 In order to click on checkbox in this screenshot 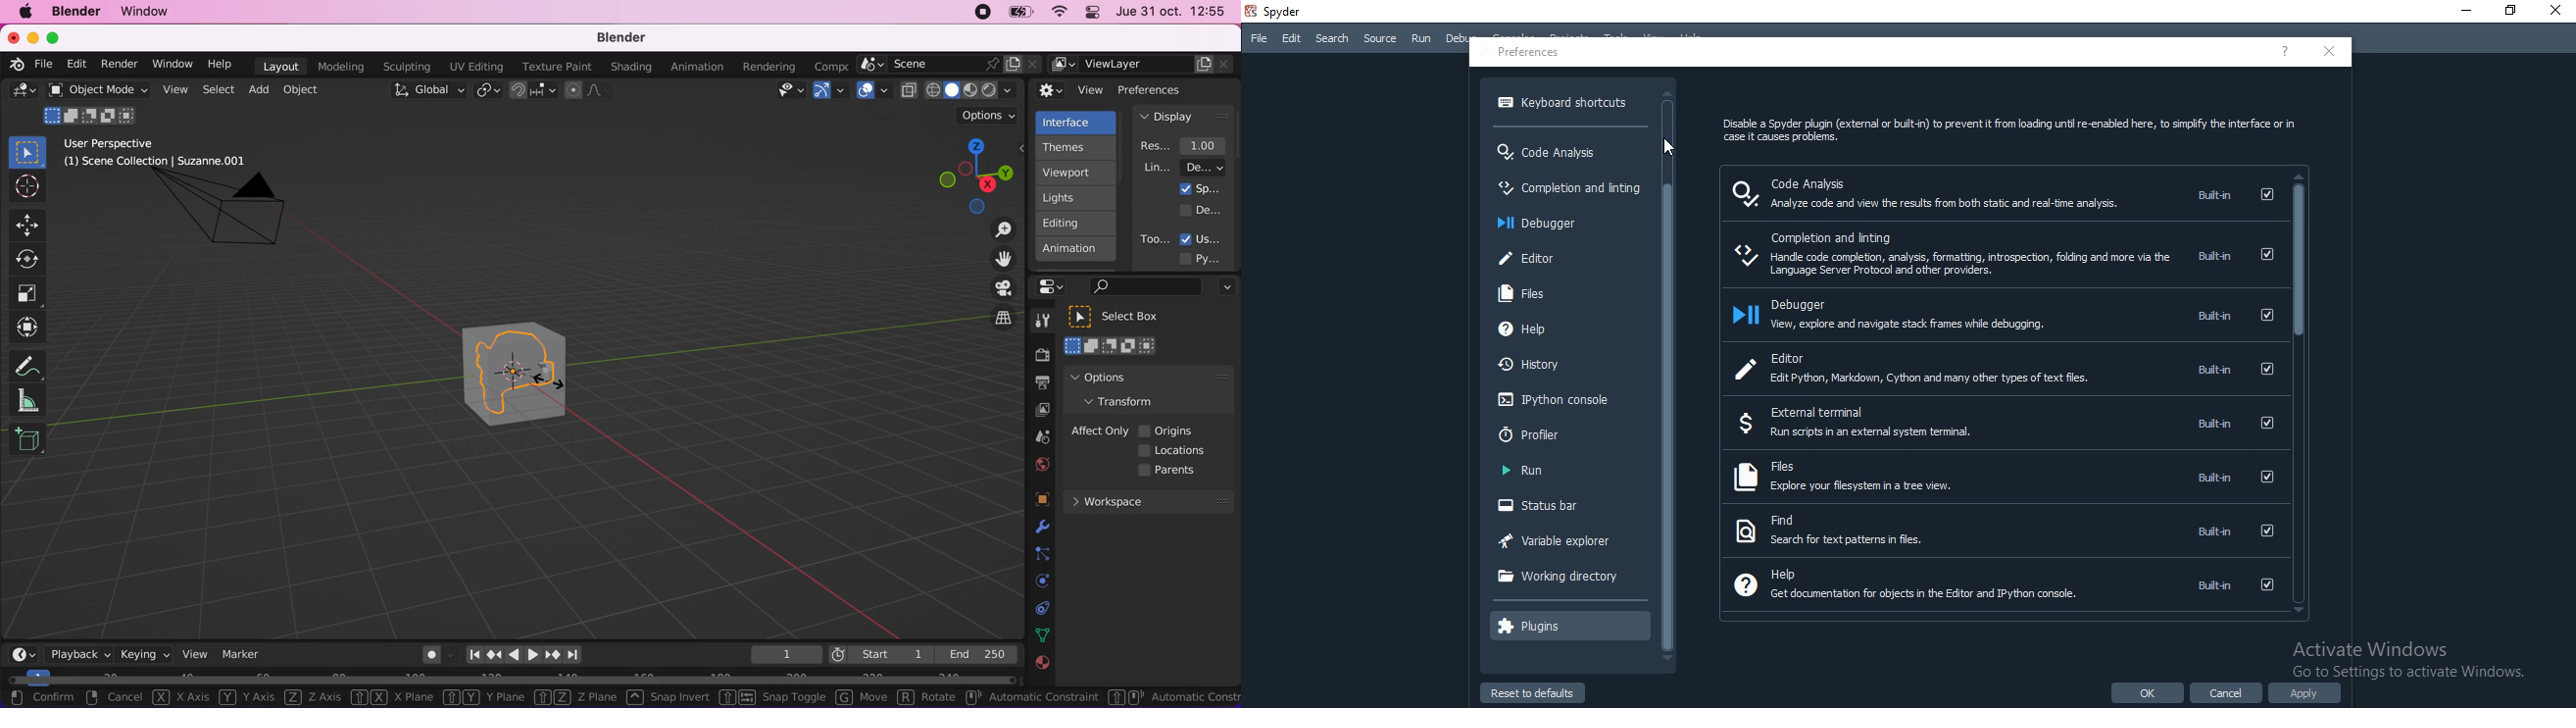, I will do `click(2268, 371)`.